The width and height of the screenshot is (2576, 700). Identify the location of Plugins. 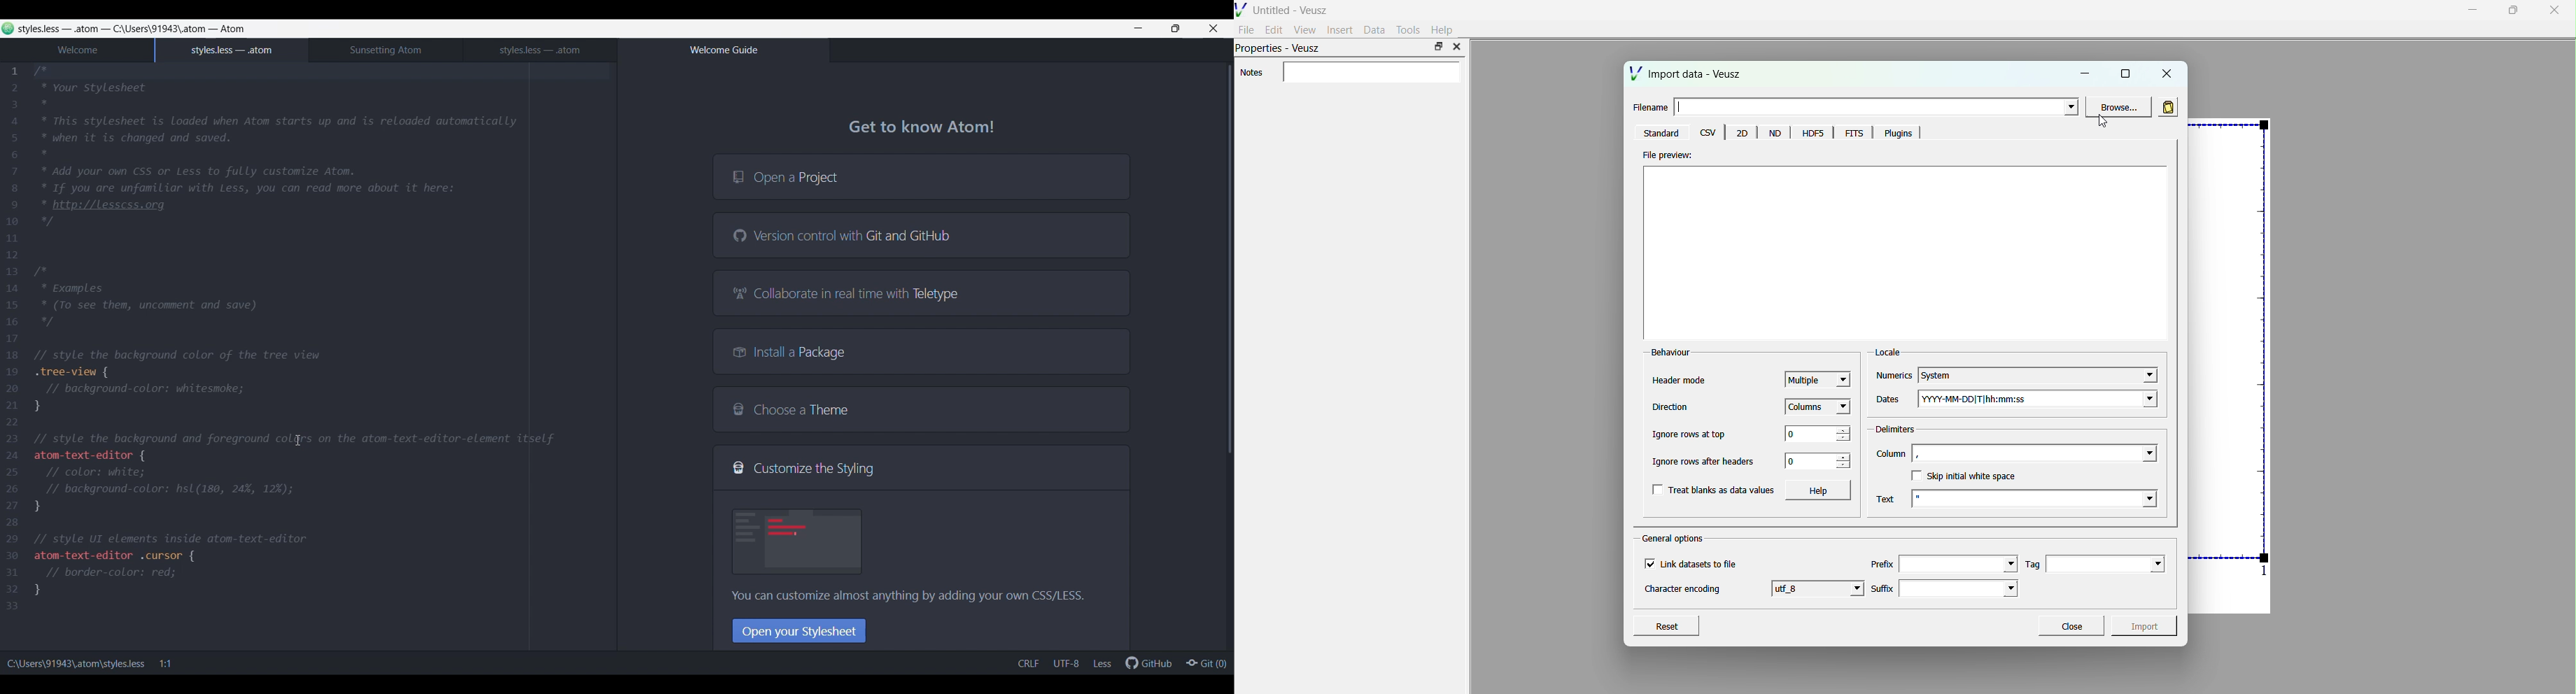
(1900, 134).